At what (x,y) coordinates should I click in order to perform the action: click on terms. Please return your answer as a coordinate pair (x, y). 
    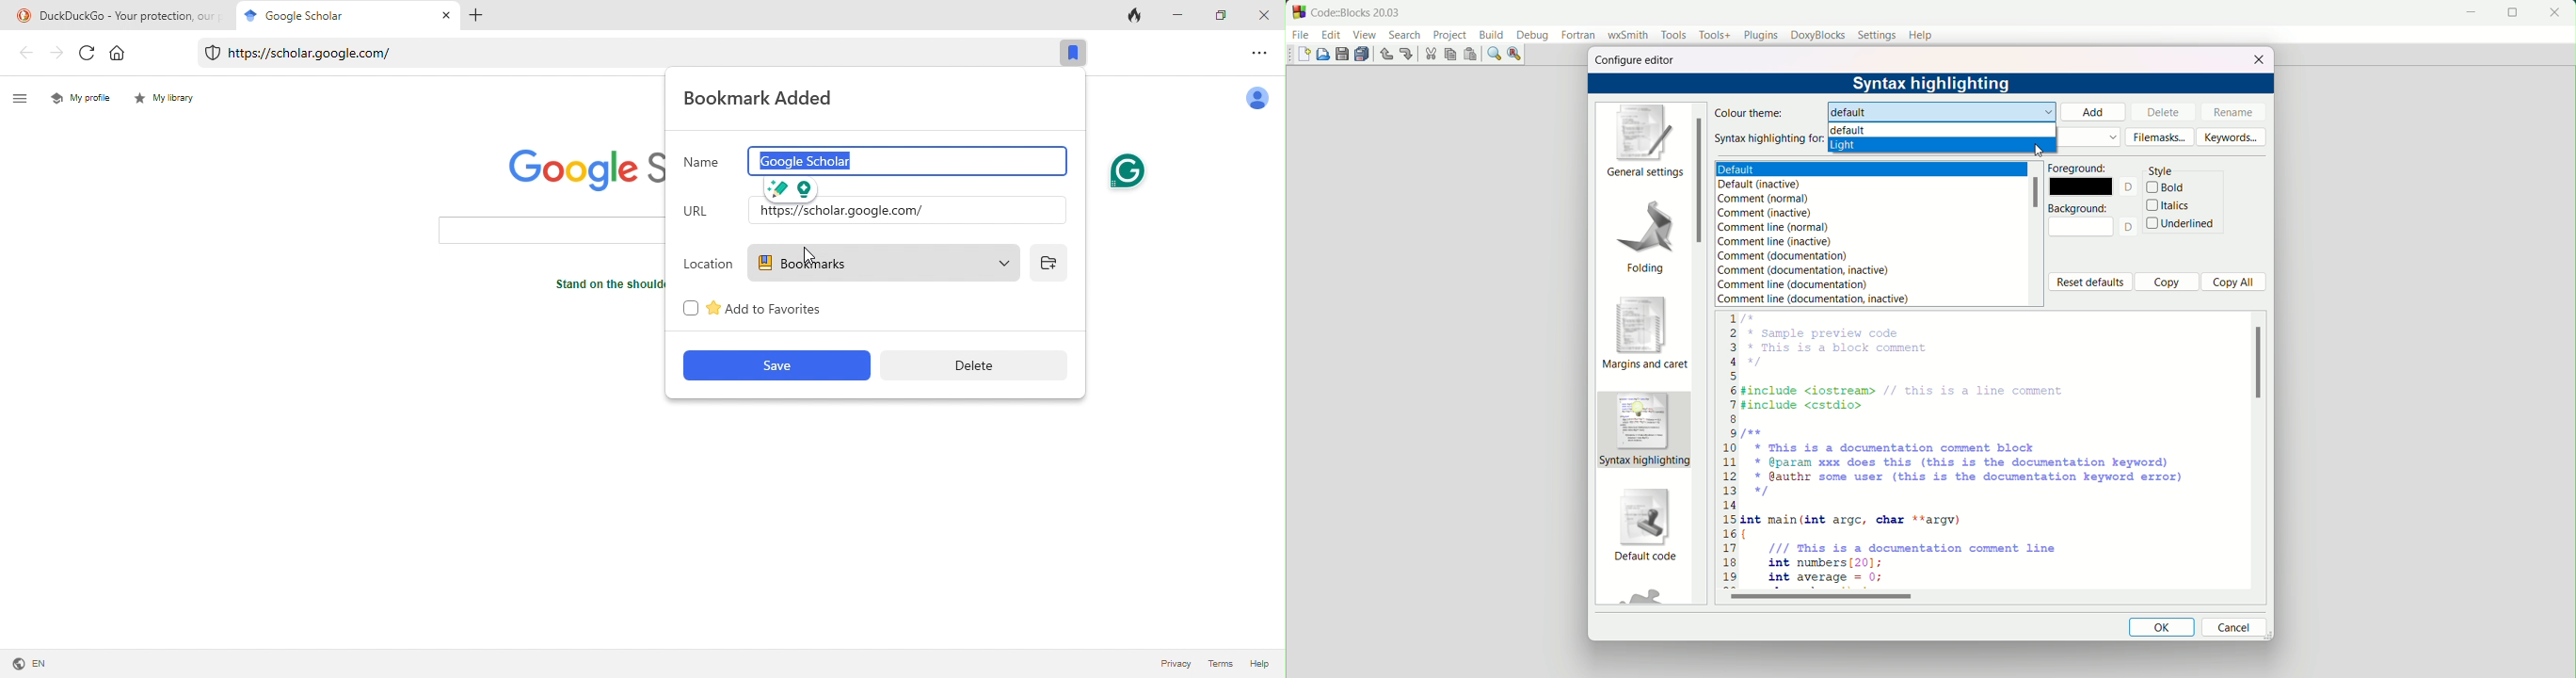
    Looking at the image, I should click on (1220, 666).